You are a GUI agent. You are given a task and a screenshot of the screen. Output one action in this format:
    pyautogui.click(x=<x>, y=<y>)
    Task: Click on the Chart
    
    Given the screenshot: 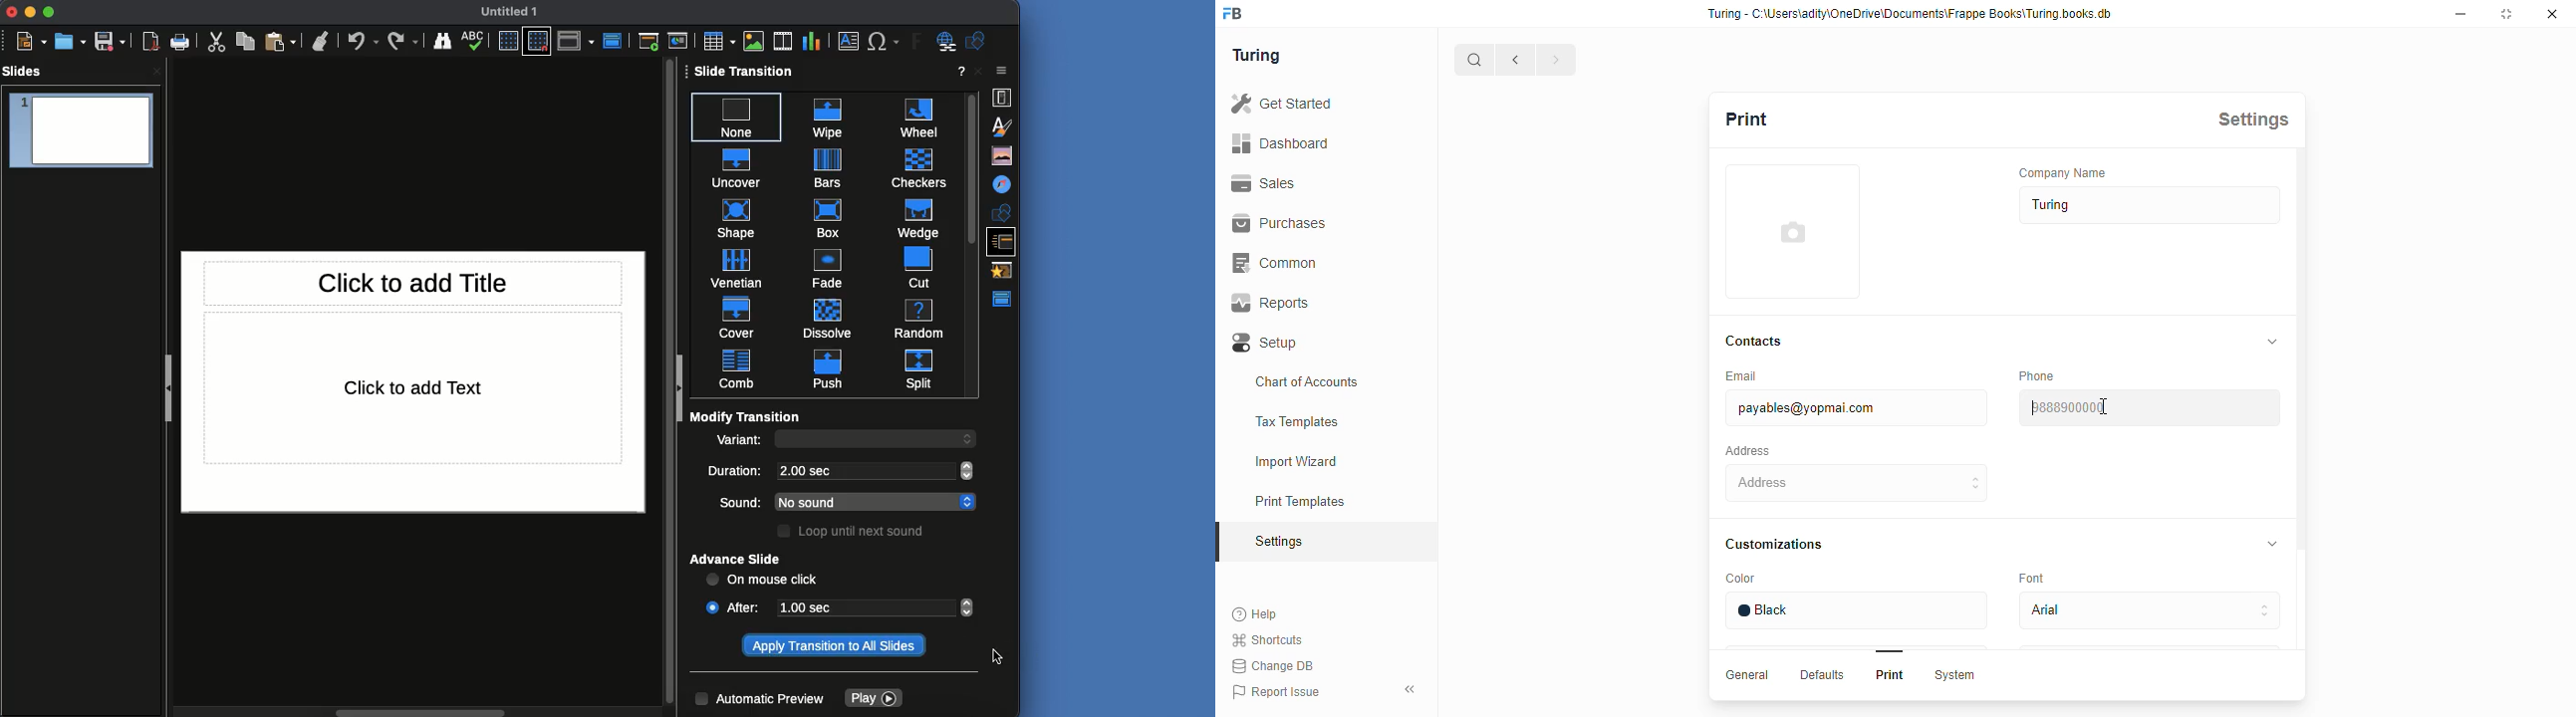 What is the action you would take?
    pyautogui.click(x=811, y=40)
    